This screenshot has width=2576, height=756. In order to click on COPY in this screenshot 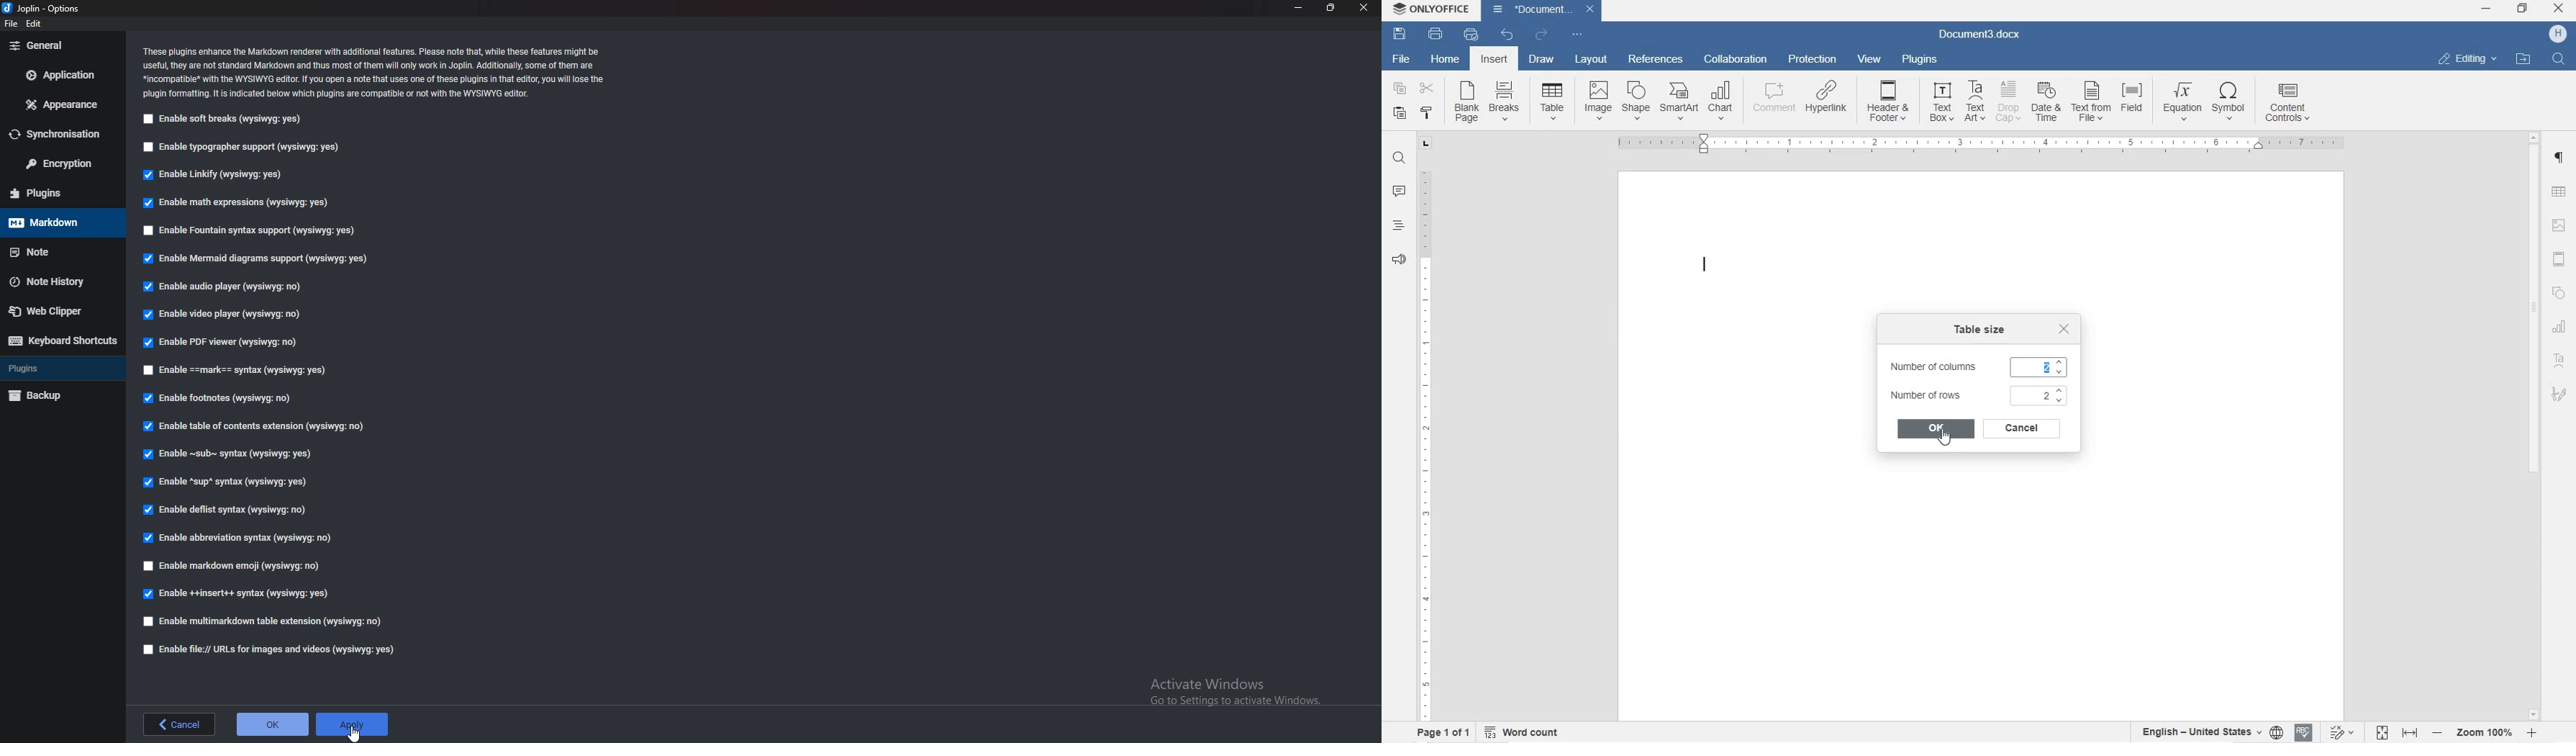, I will do `click(1398, 88)`.